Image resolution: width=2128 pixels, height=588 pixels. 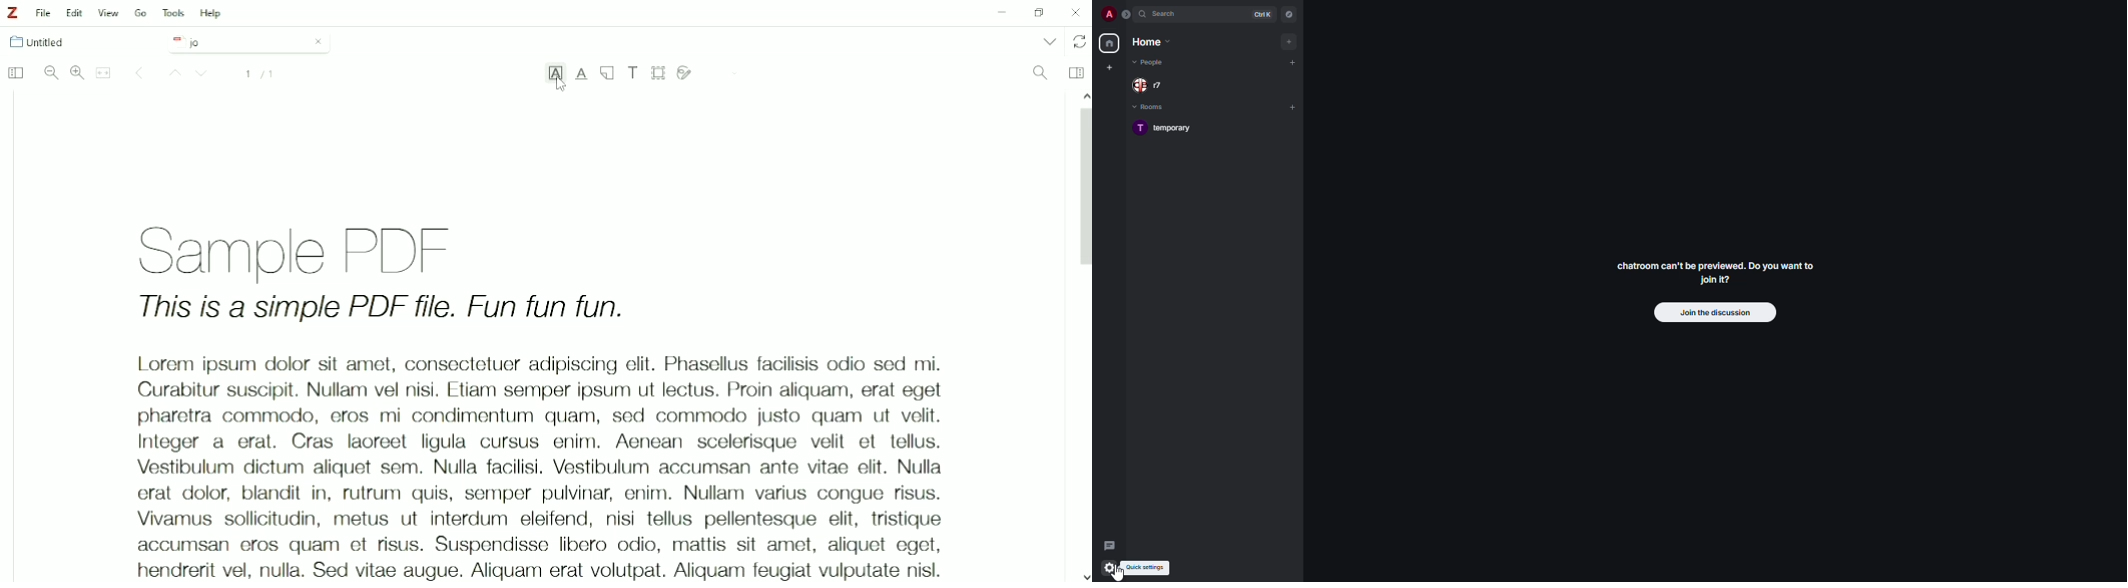 What do you see at coordinates (14, 74) in the screenshot?
I see `Toggle Sidebar` at bounding box center [14, 74].